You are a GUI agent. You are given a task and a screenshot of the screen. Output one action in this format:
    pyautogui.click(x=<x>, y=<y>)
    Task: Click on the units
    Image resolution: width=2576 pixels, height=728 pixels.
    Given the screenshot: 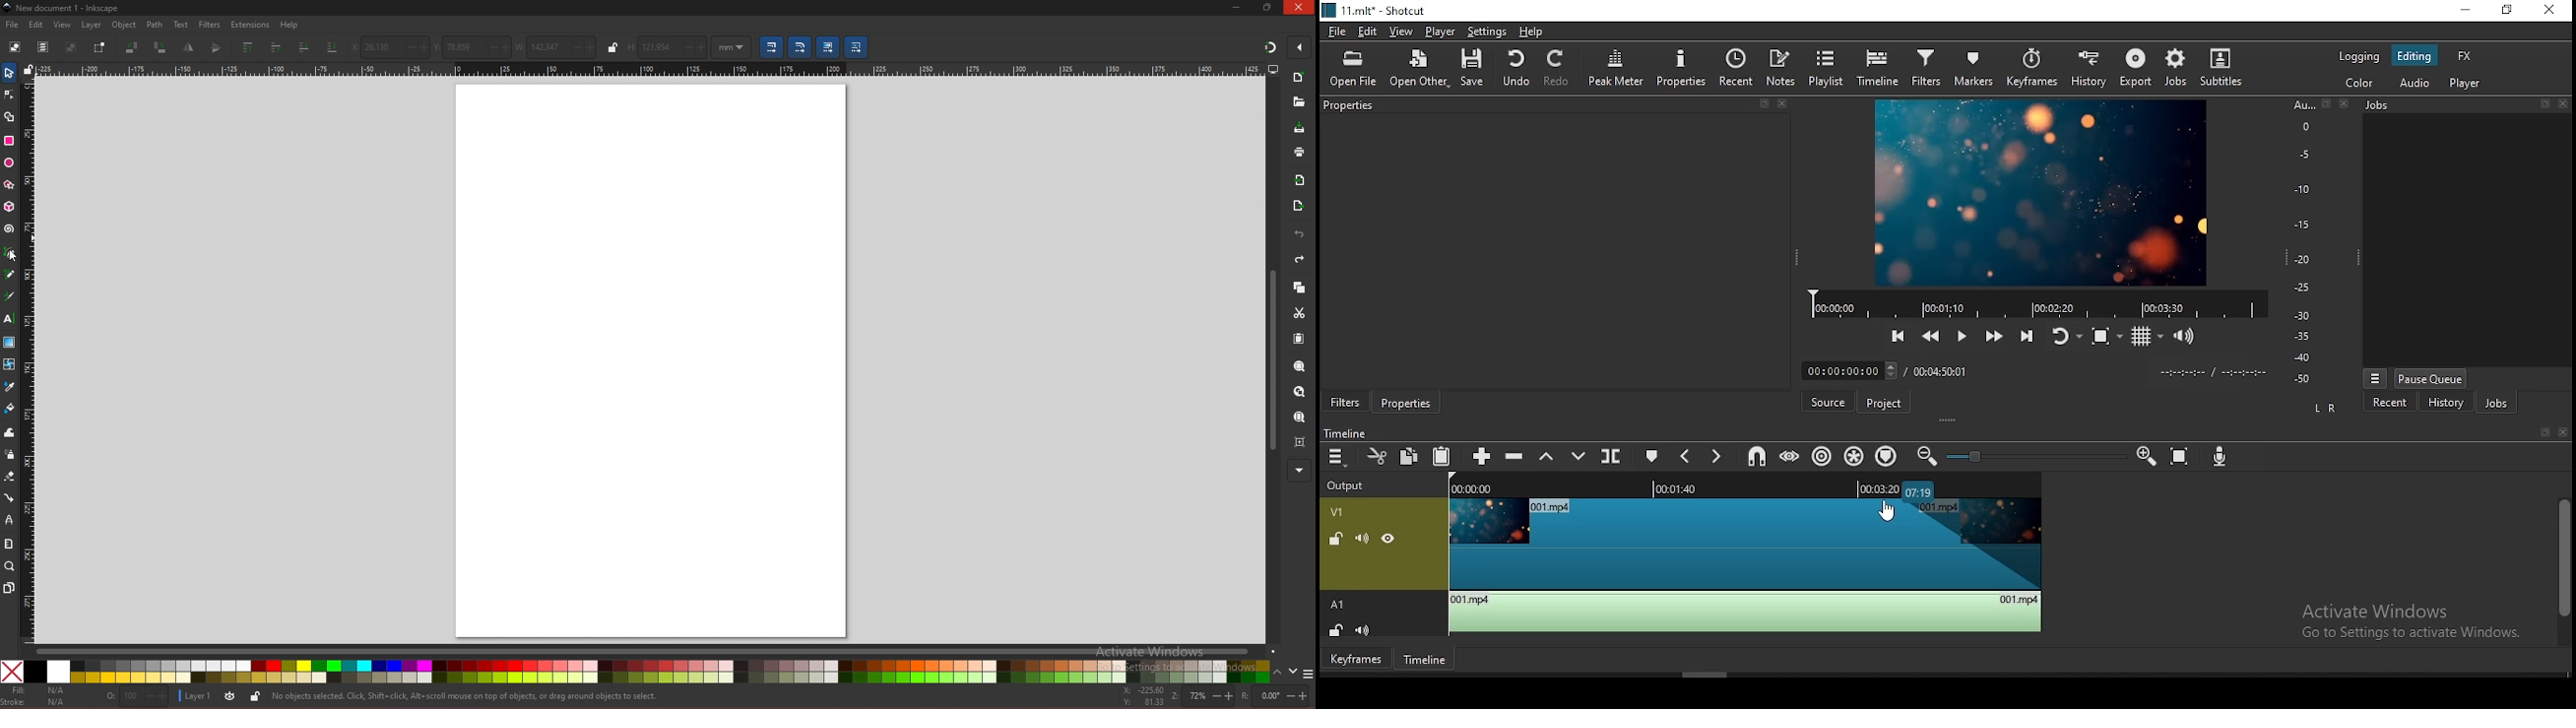 What is the action you would take?
    pyautogui.click(x=732, y=47)
    